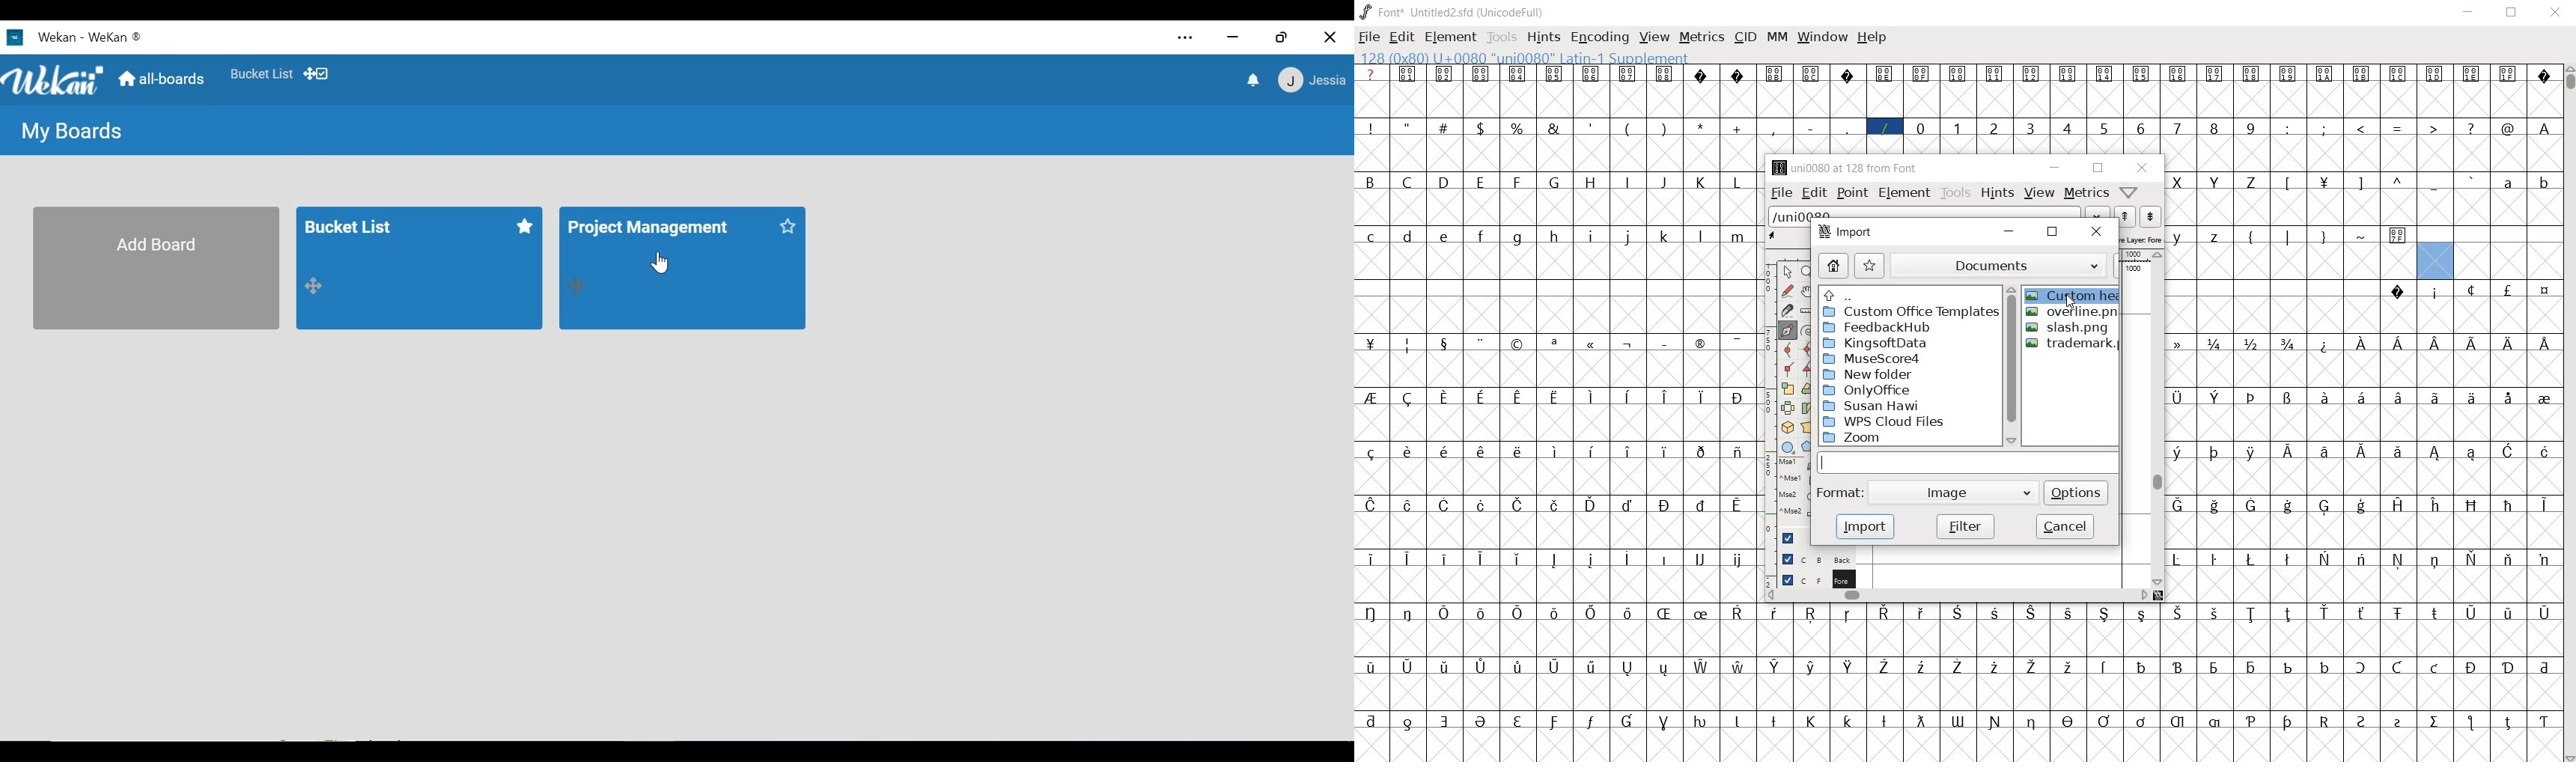 The image size is (2576, 784). Describe the element at coordinates (2140, 74) in the screenshot. I see `glyph` at that location.